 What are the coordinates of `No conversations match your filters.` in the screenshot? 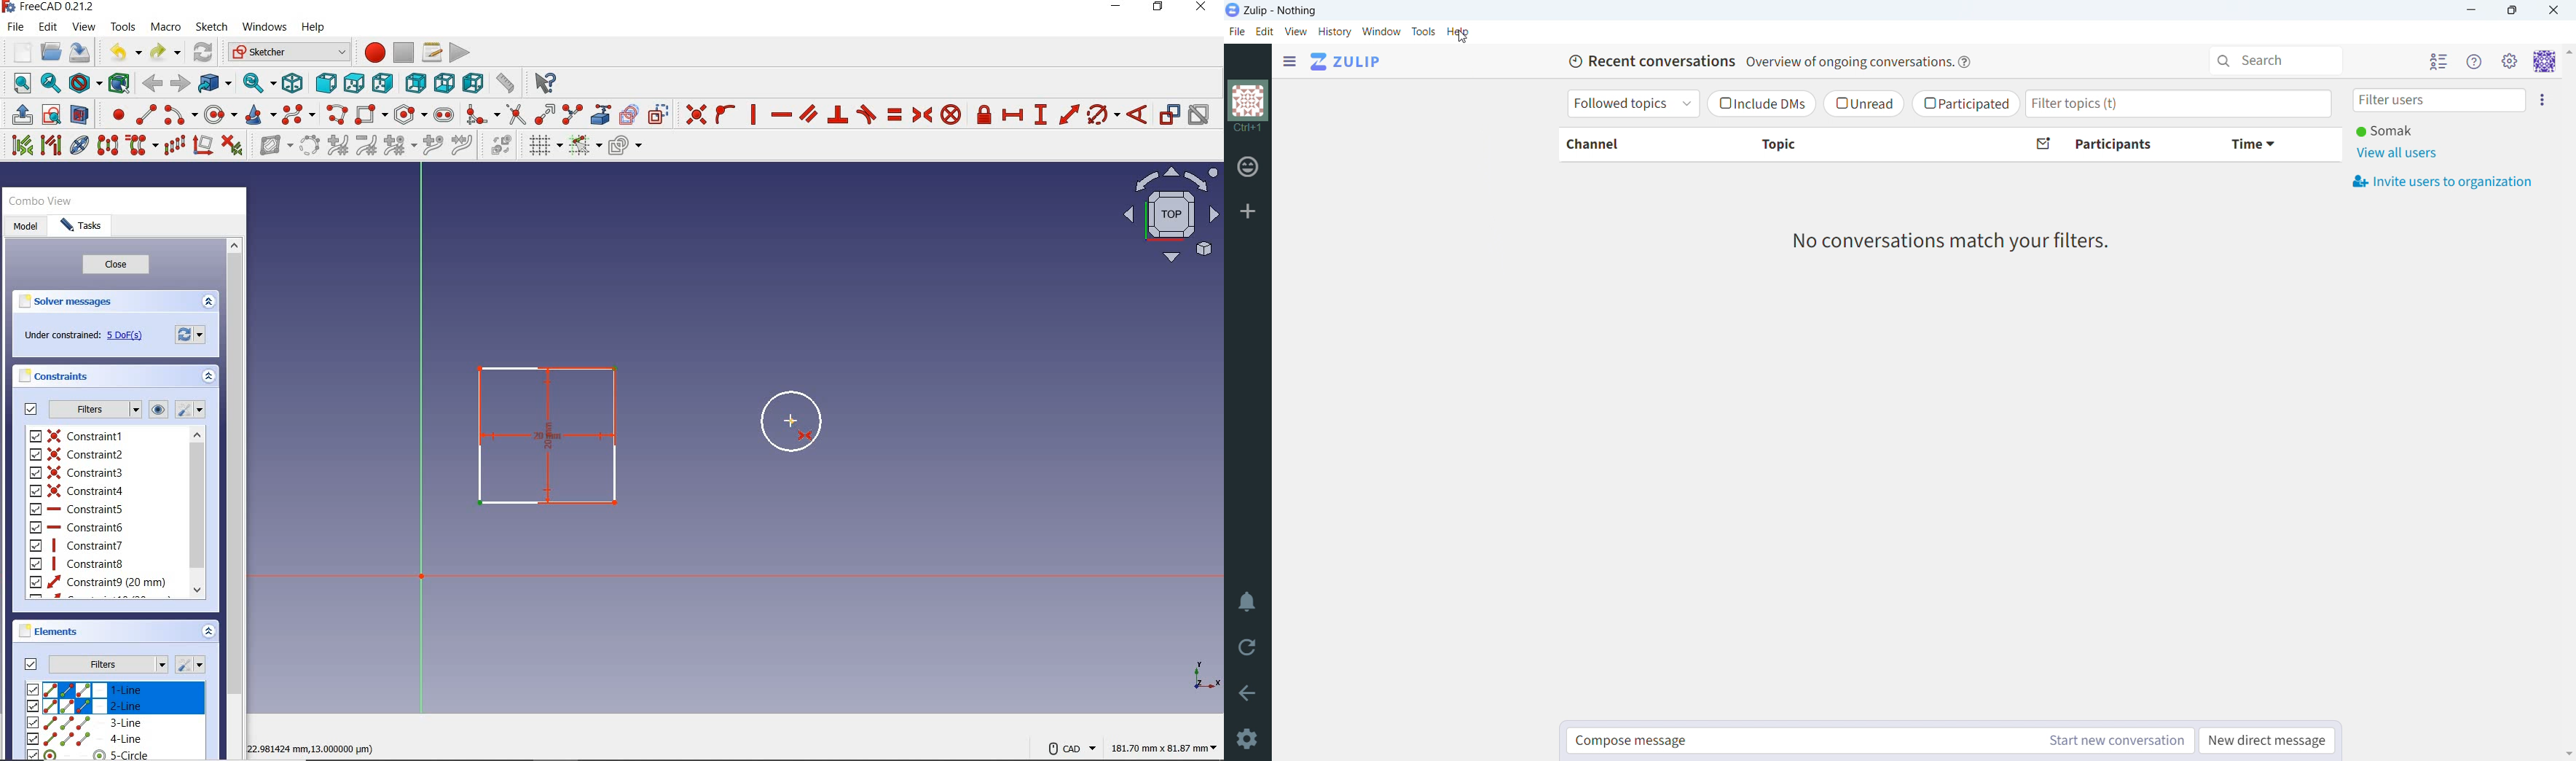 It's located at (1956, 244).